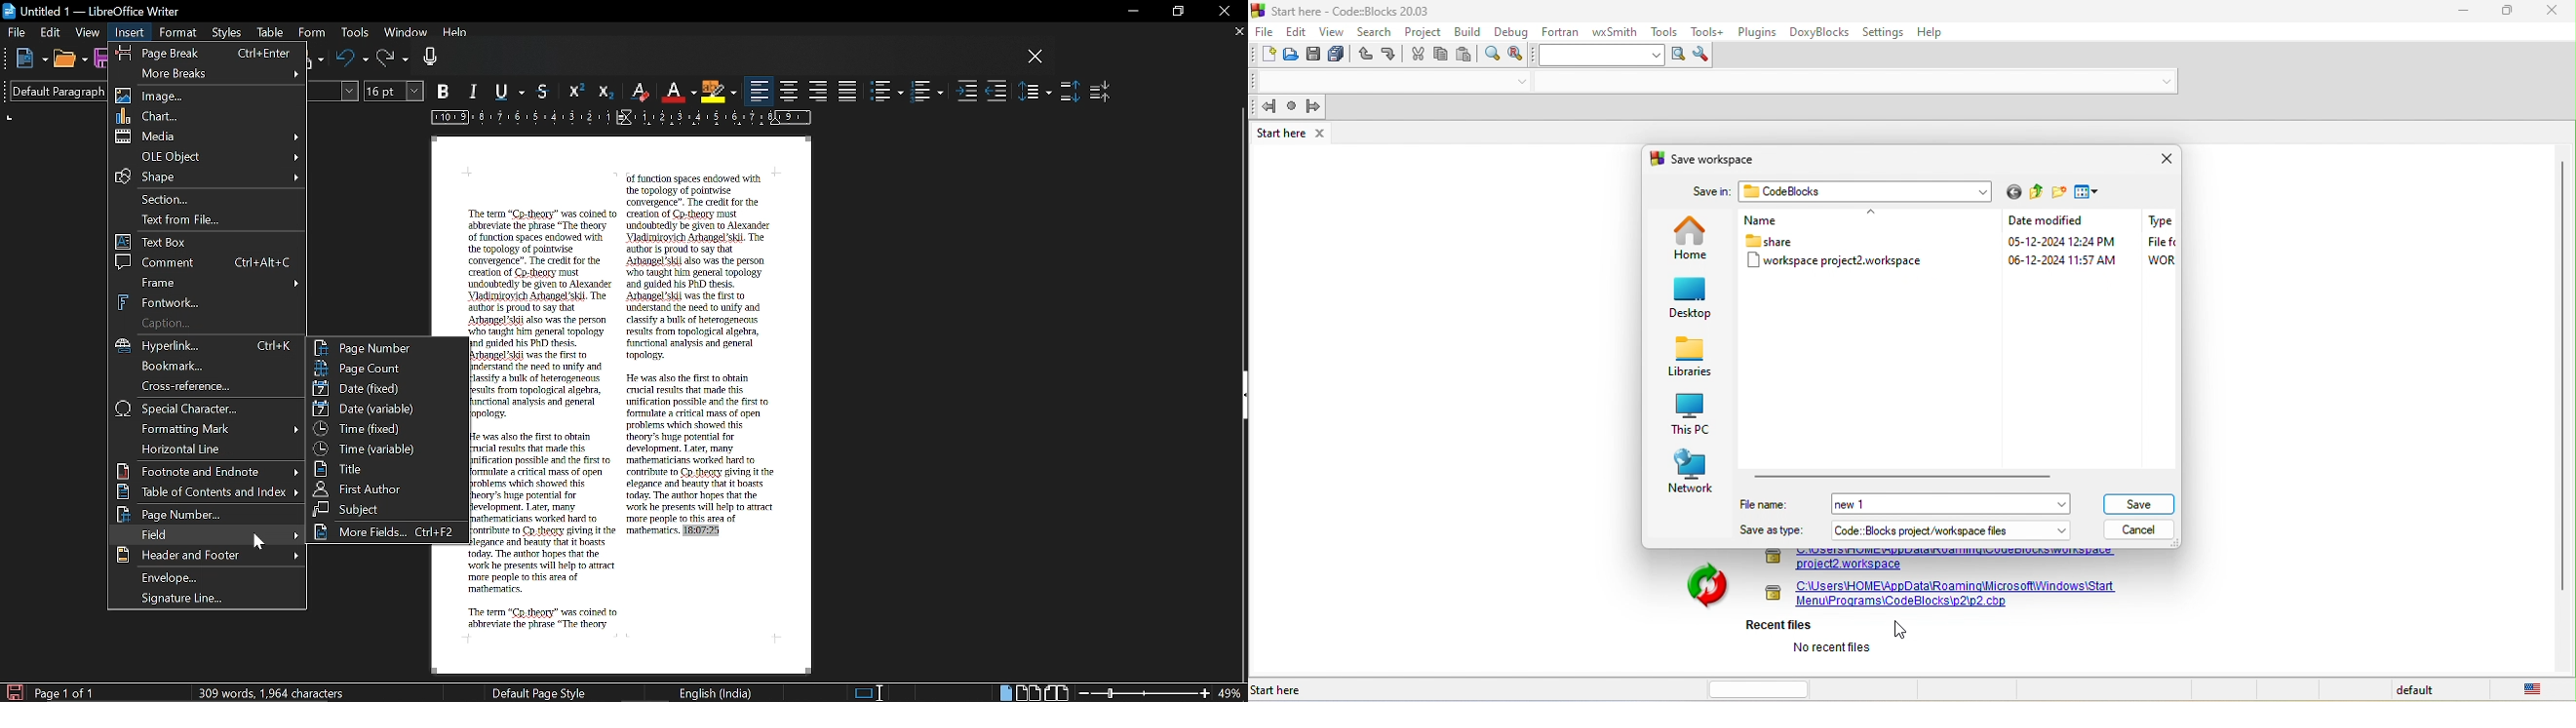  I want to click on redo, so click(1391, 54).